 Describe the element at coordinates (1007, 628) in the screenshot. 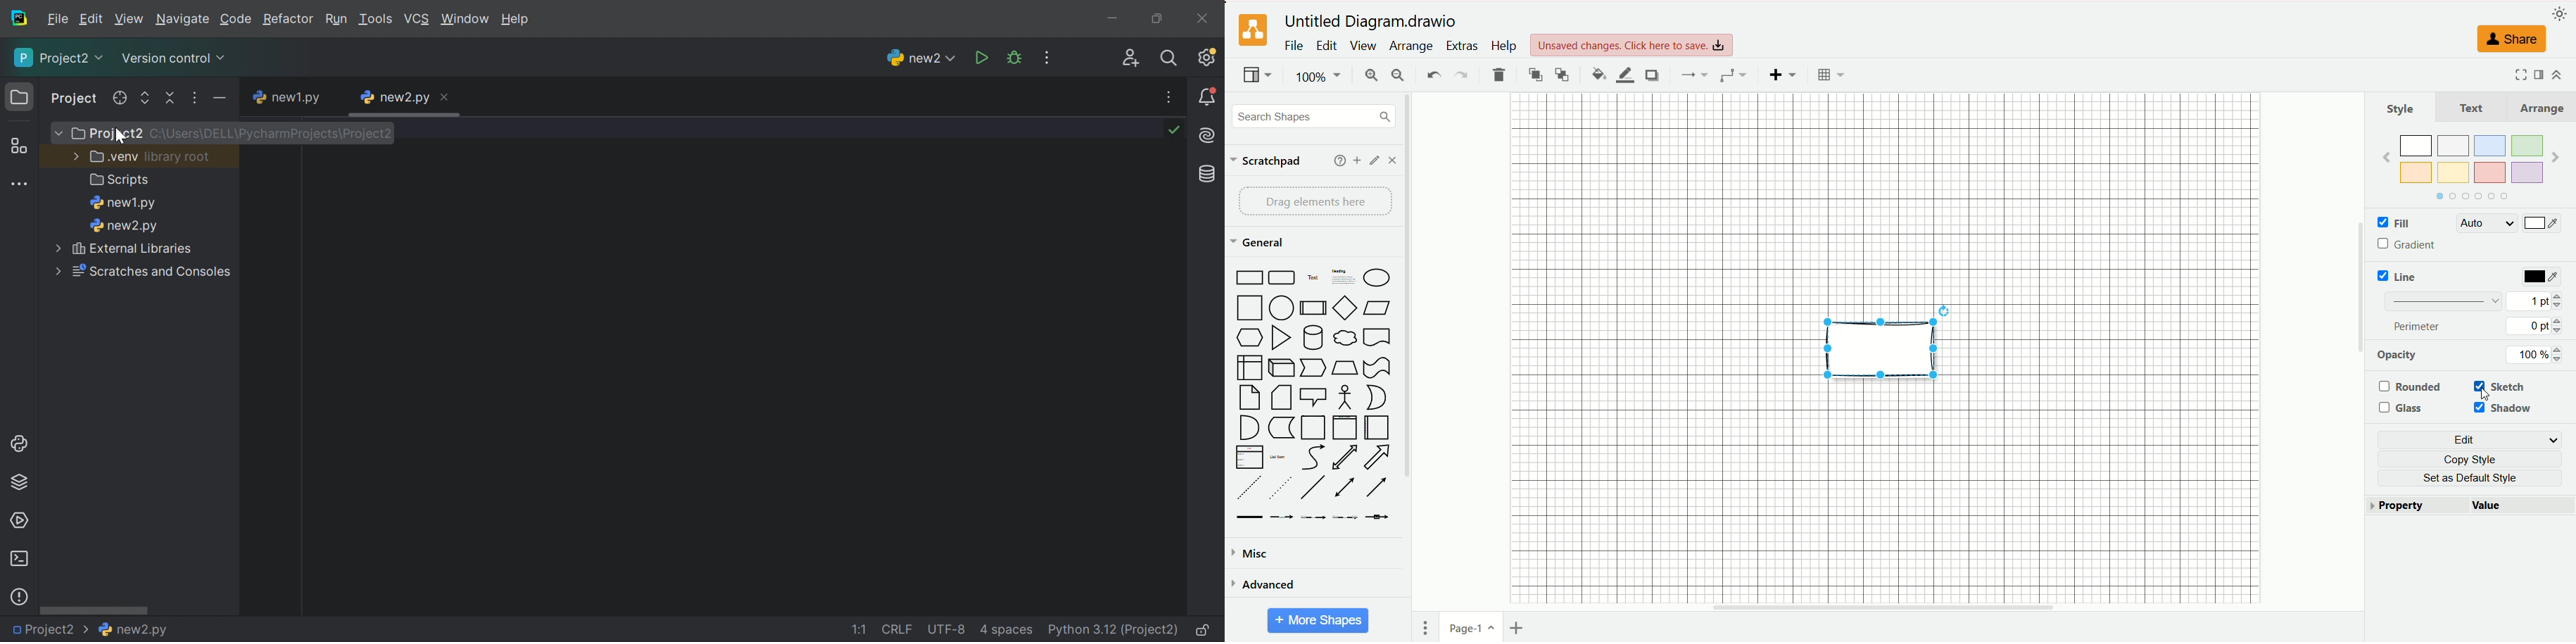

I see `4 spaces` at that location.